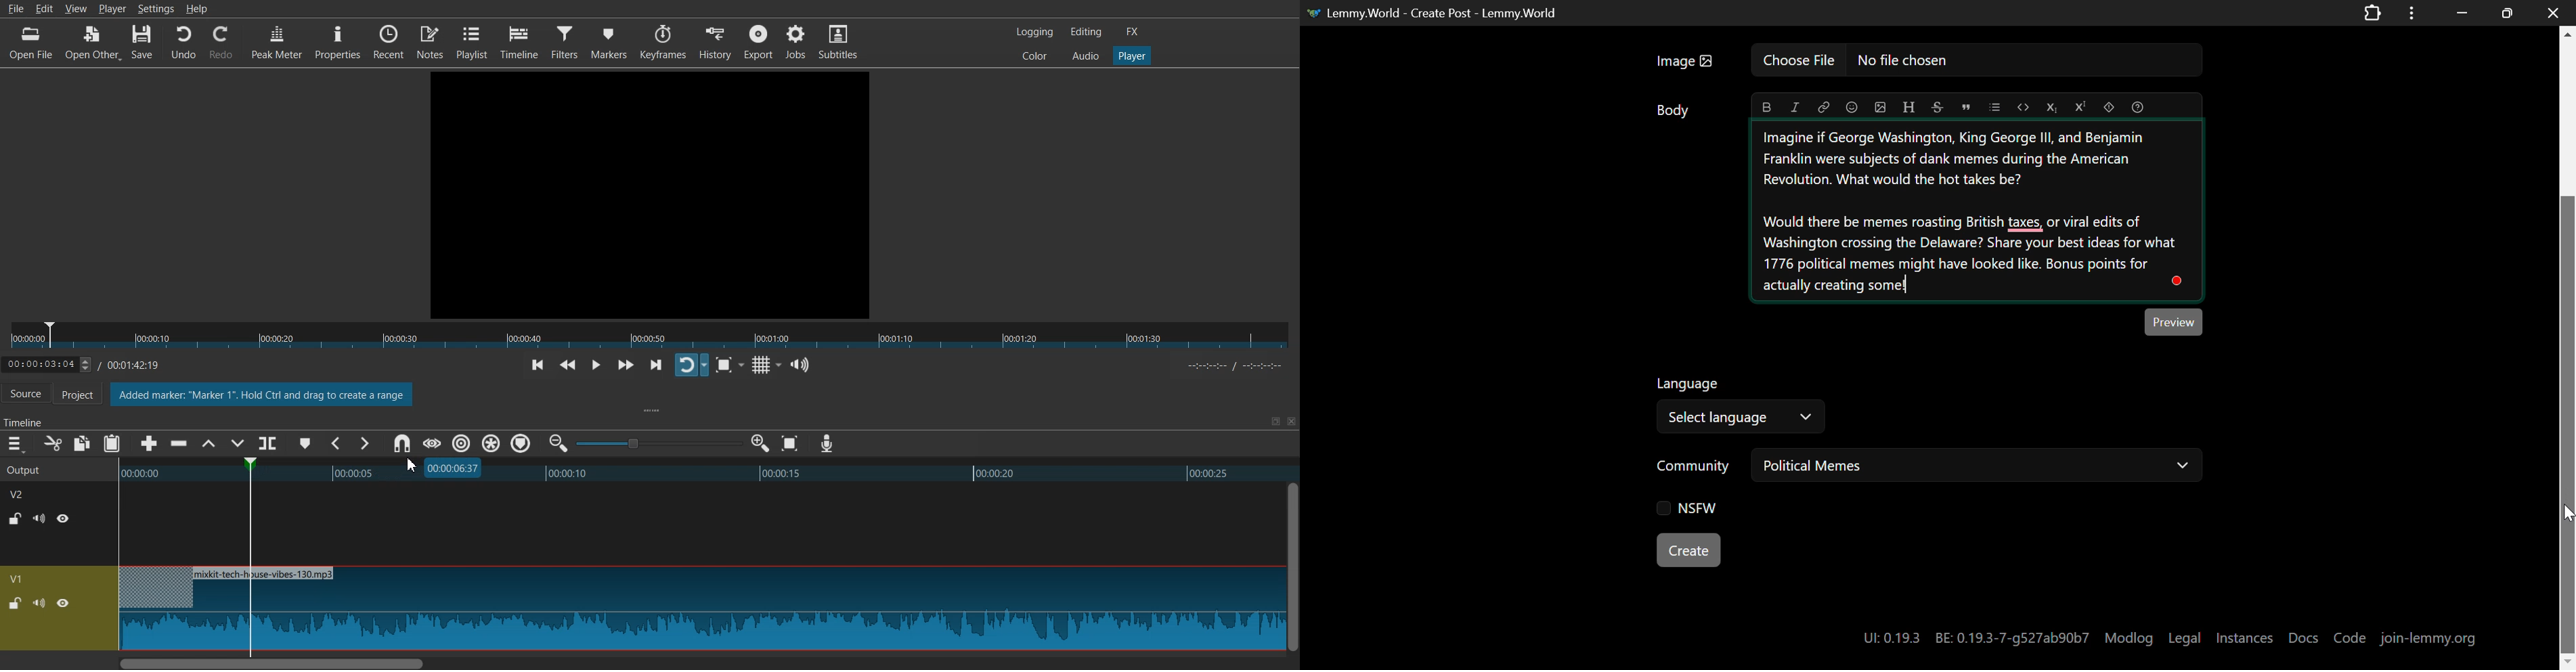  I want to click on Settings, so click(156, 8).